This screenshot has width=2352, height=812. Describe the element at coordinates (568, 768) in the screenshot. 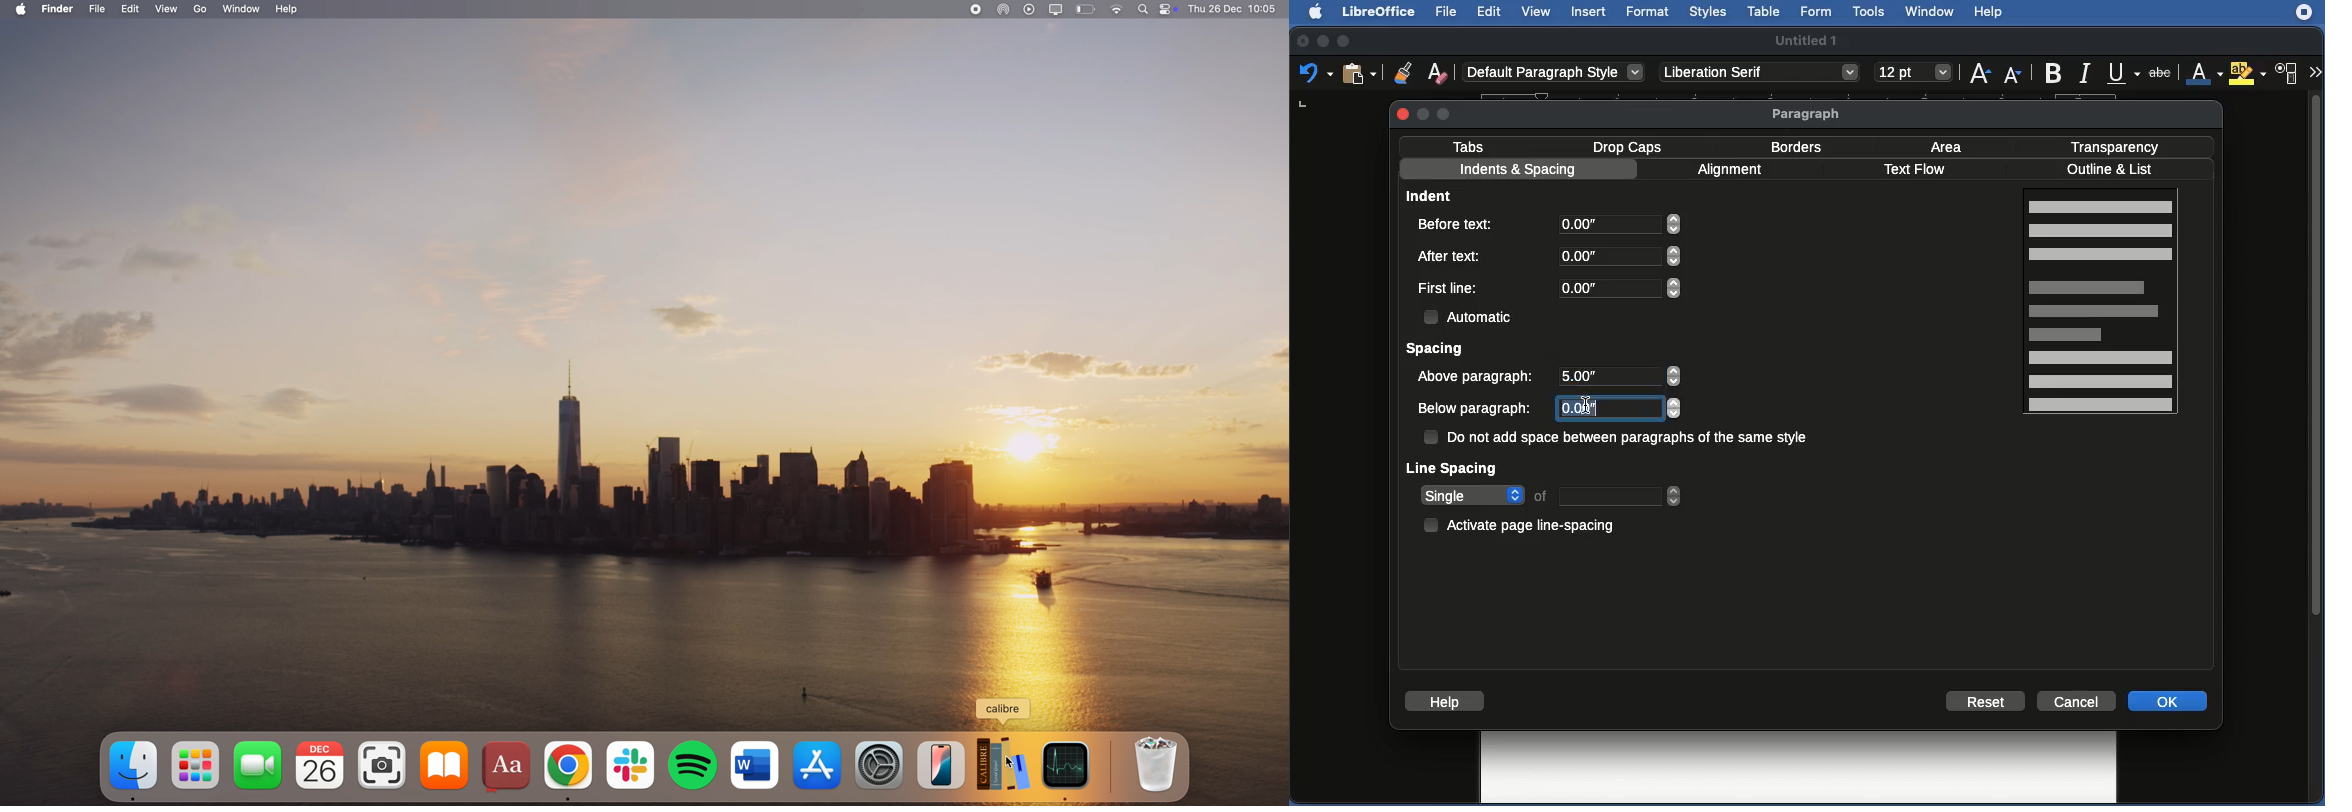

I see `Google Chrome` at that location.